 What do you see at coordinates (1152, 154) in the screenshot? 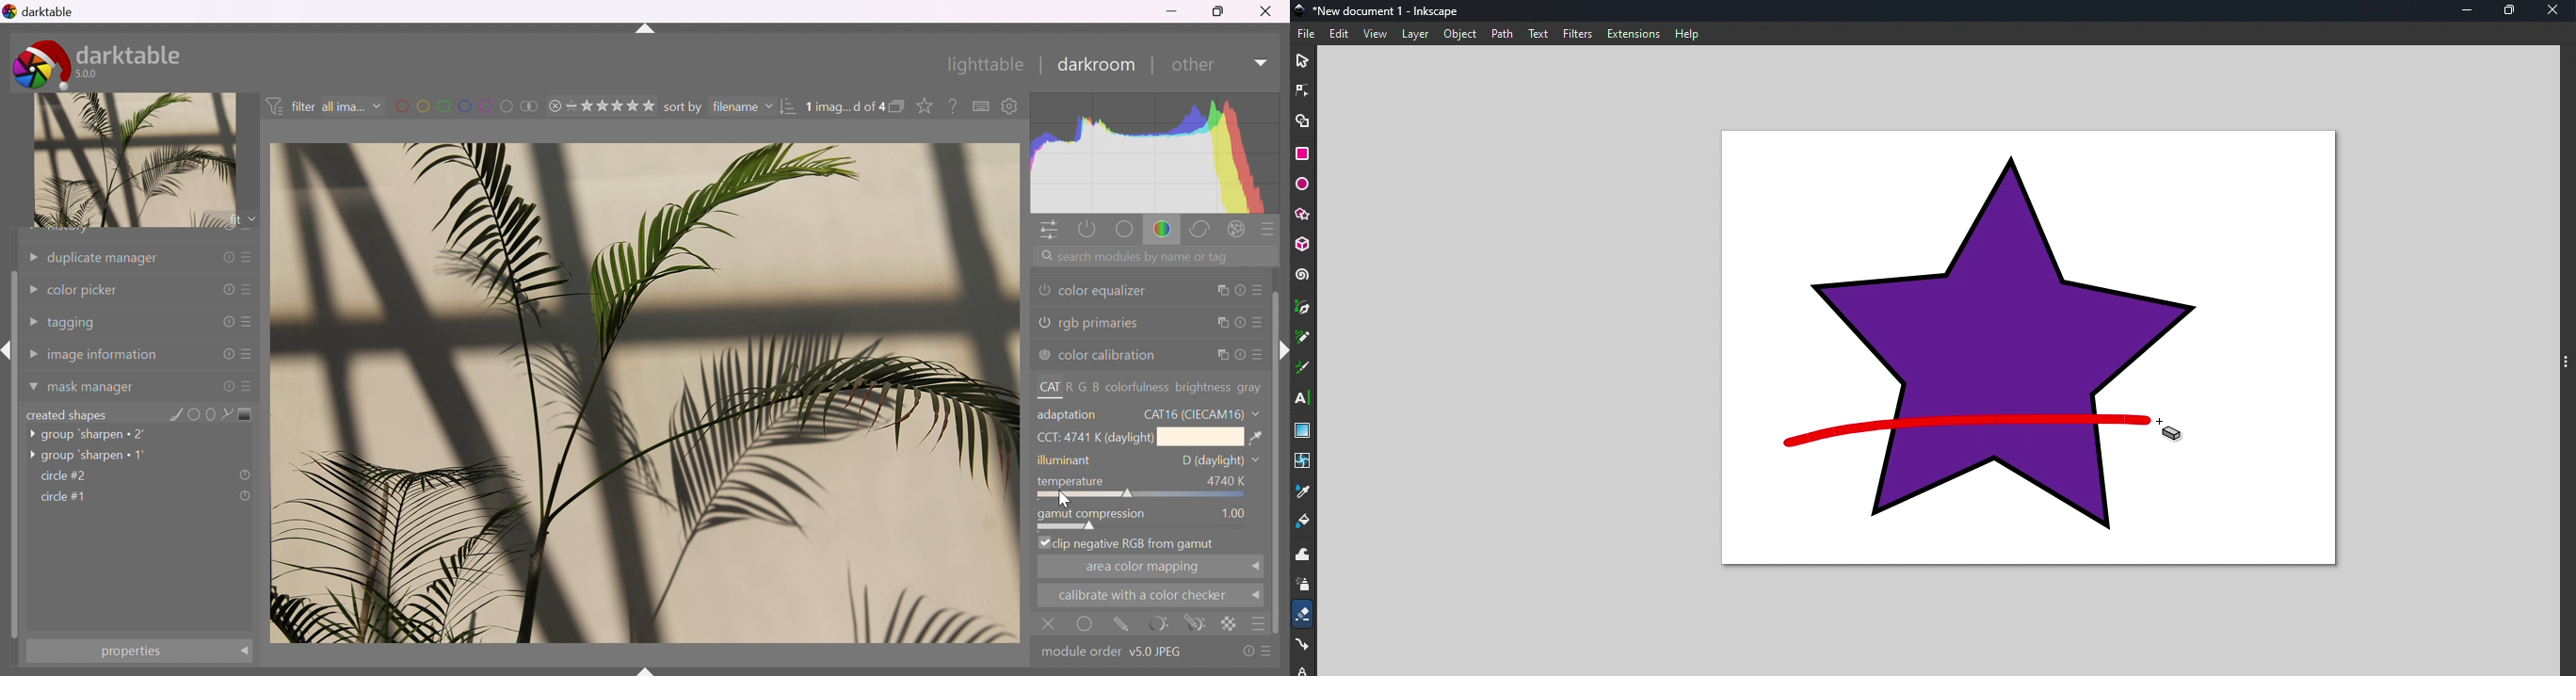
I see `histogram` at bounding box center [1152, 154].